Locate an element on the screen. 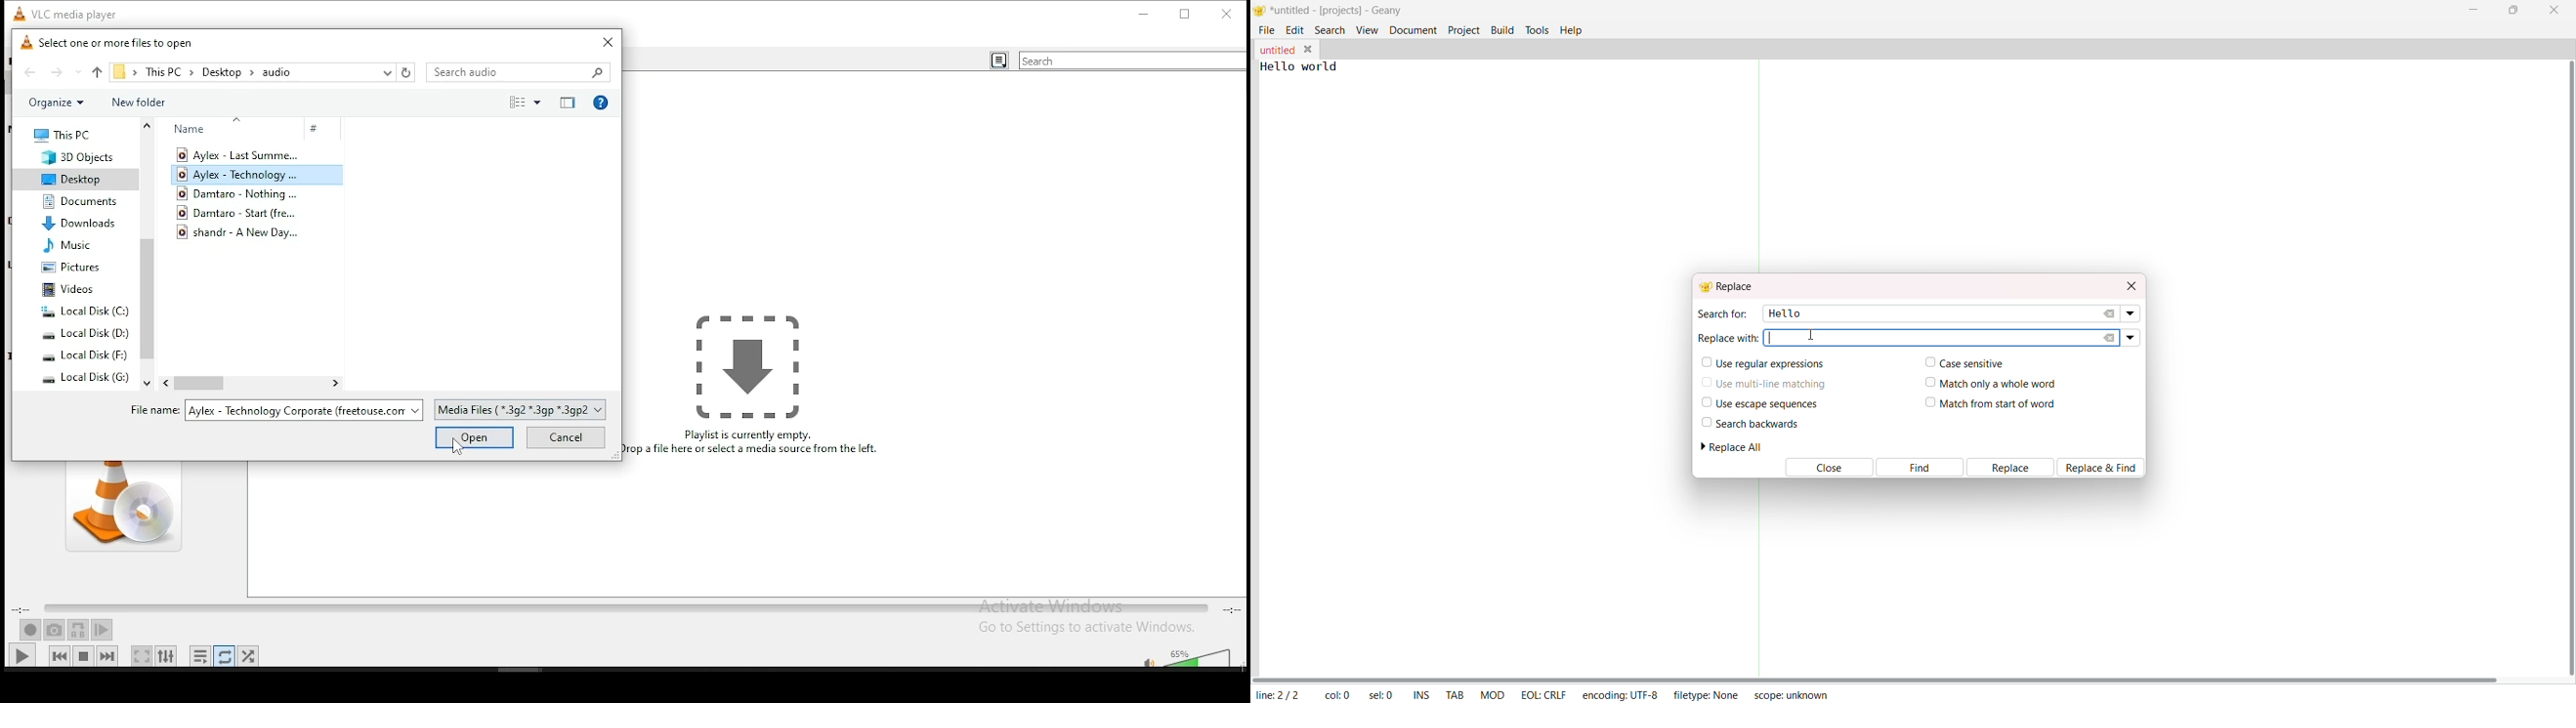 This screenshot has width=2576, height=728. change view is located at coordinates (520, 103).